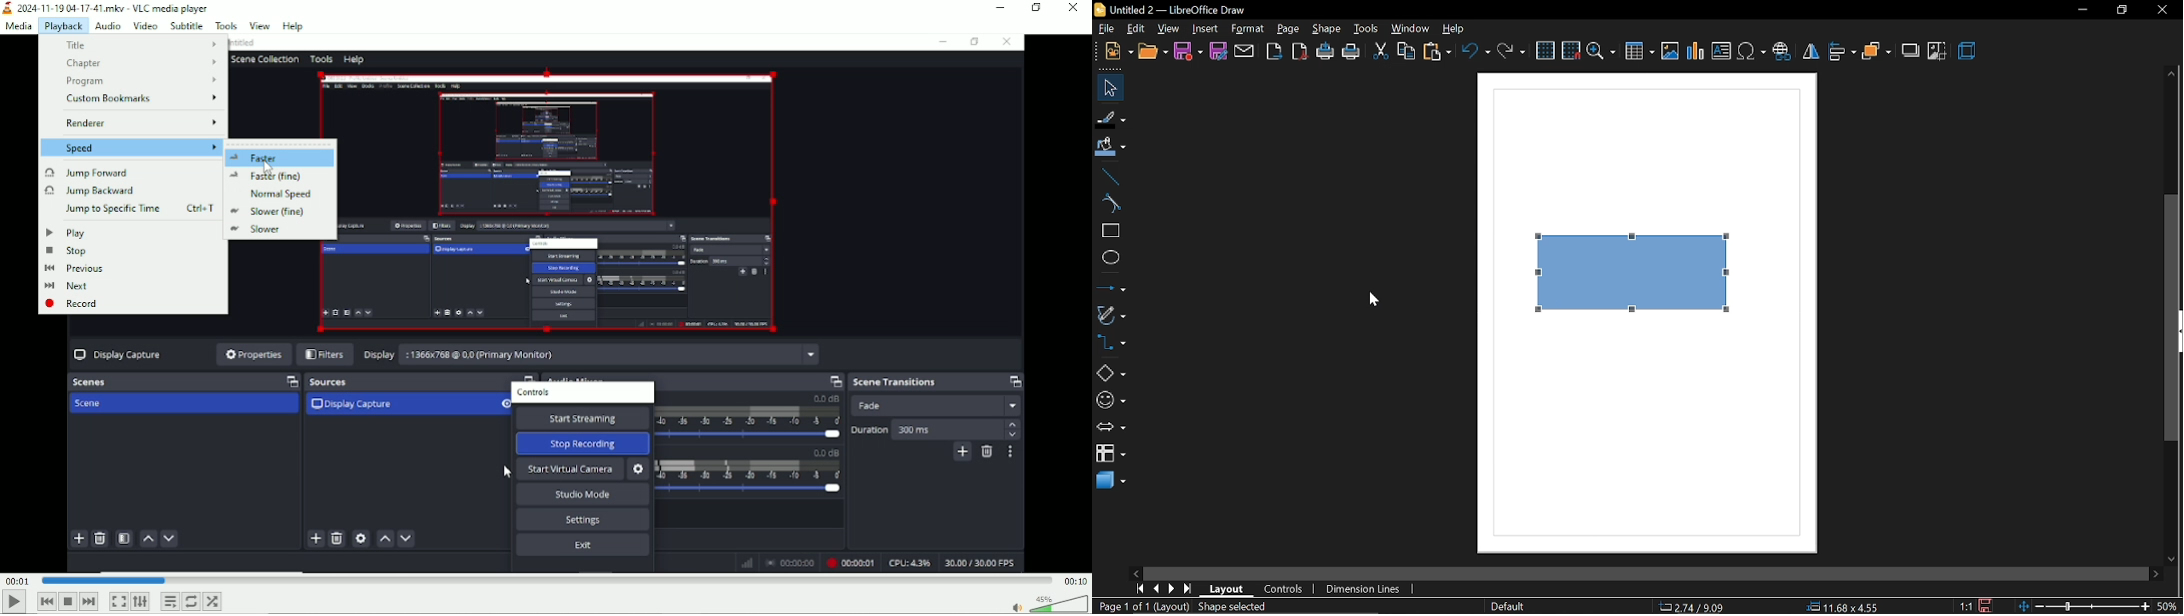 This screenshot has width=2184, height=616. Describe the element at coordinates (1545, 51) in the screenshot. I see `grid` at that location.